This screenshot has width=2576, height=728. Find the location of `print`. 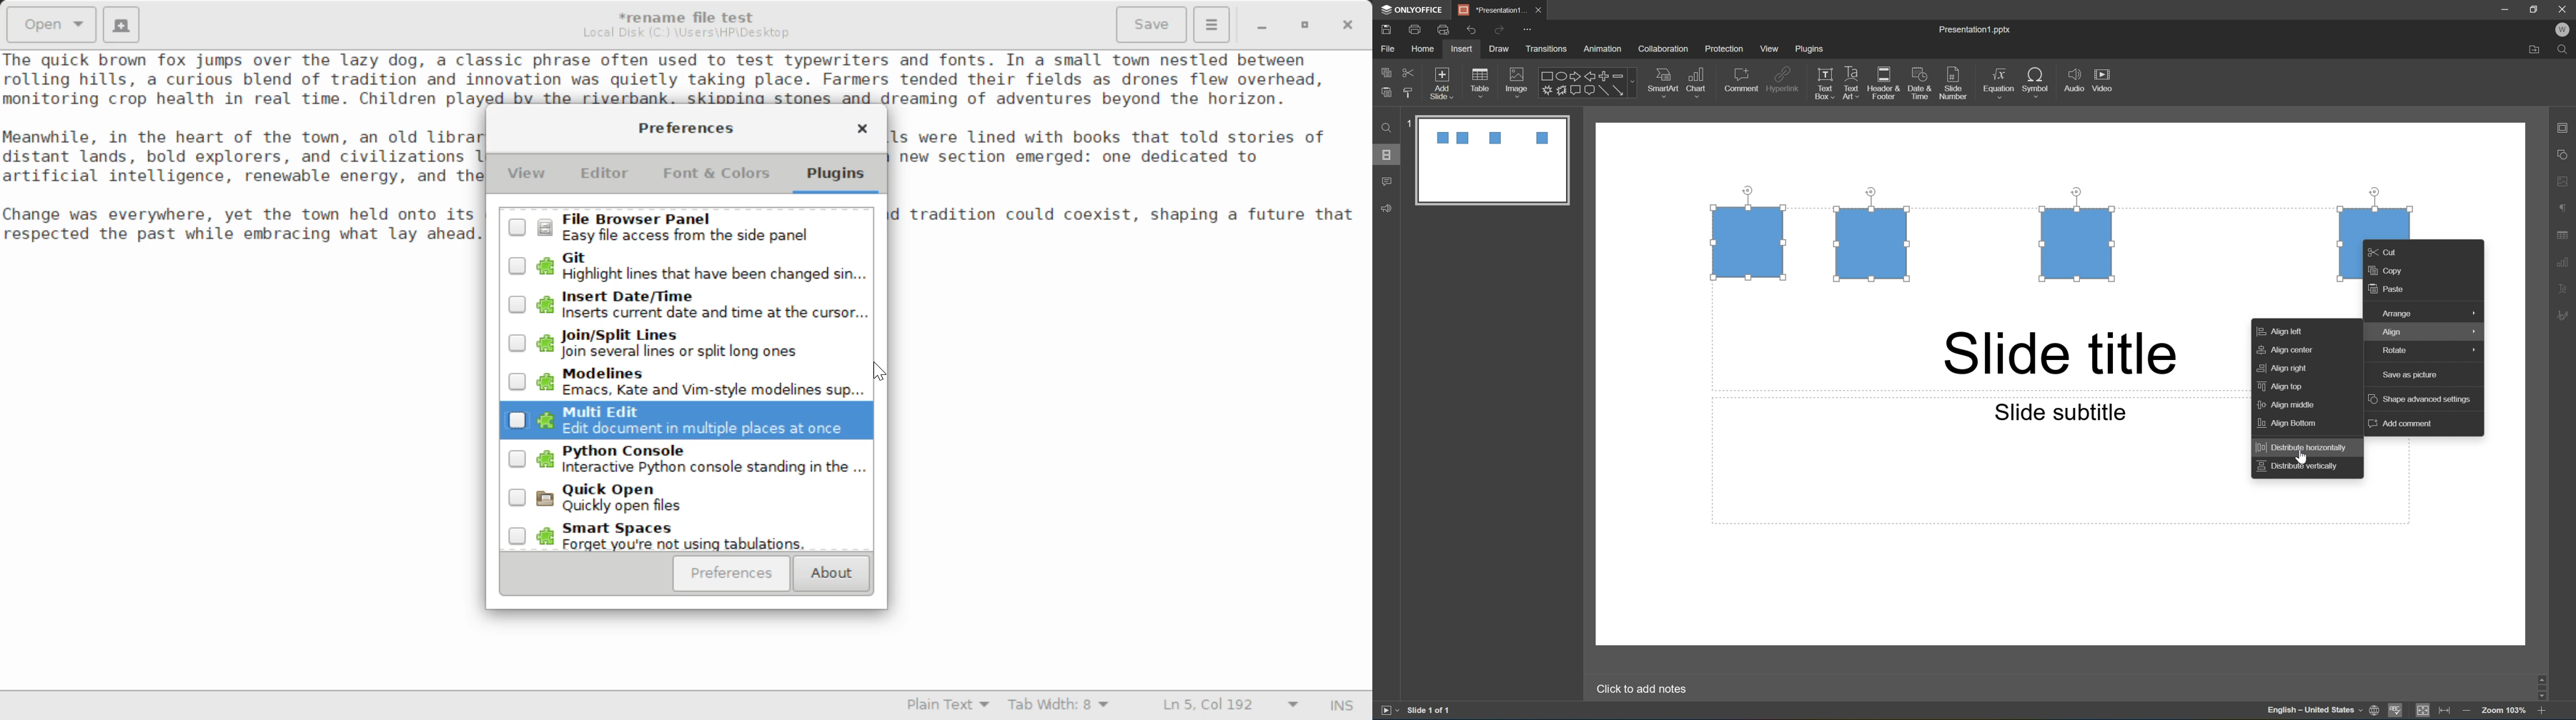

print is located at coordinates (1414, 28).